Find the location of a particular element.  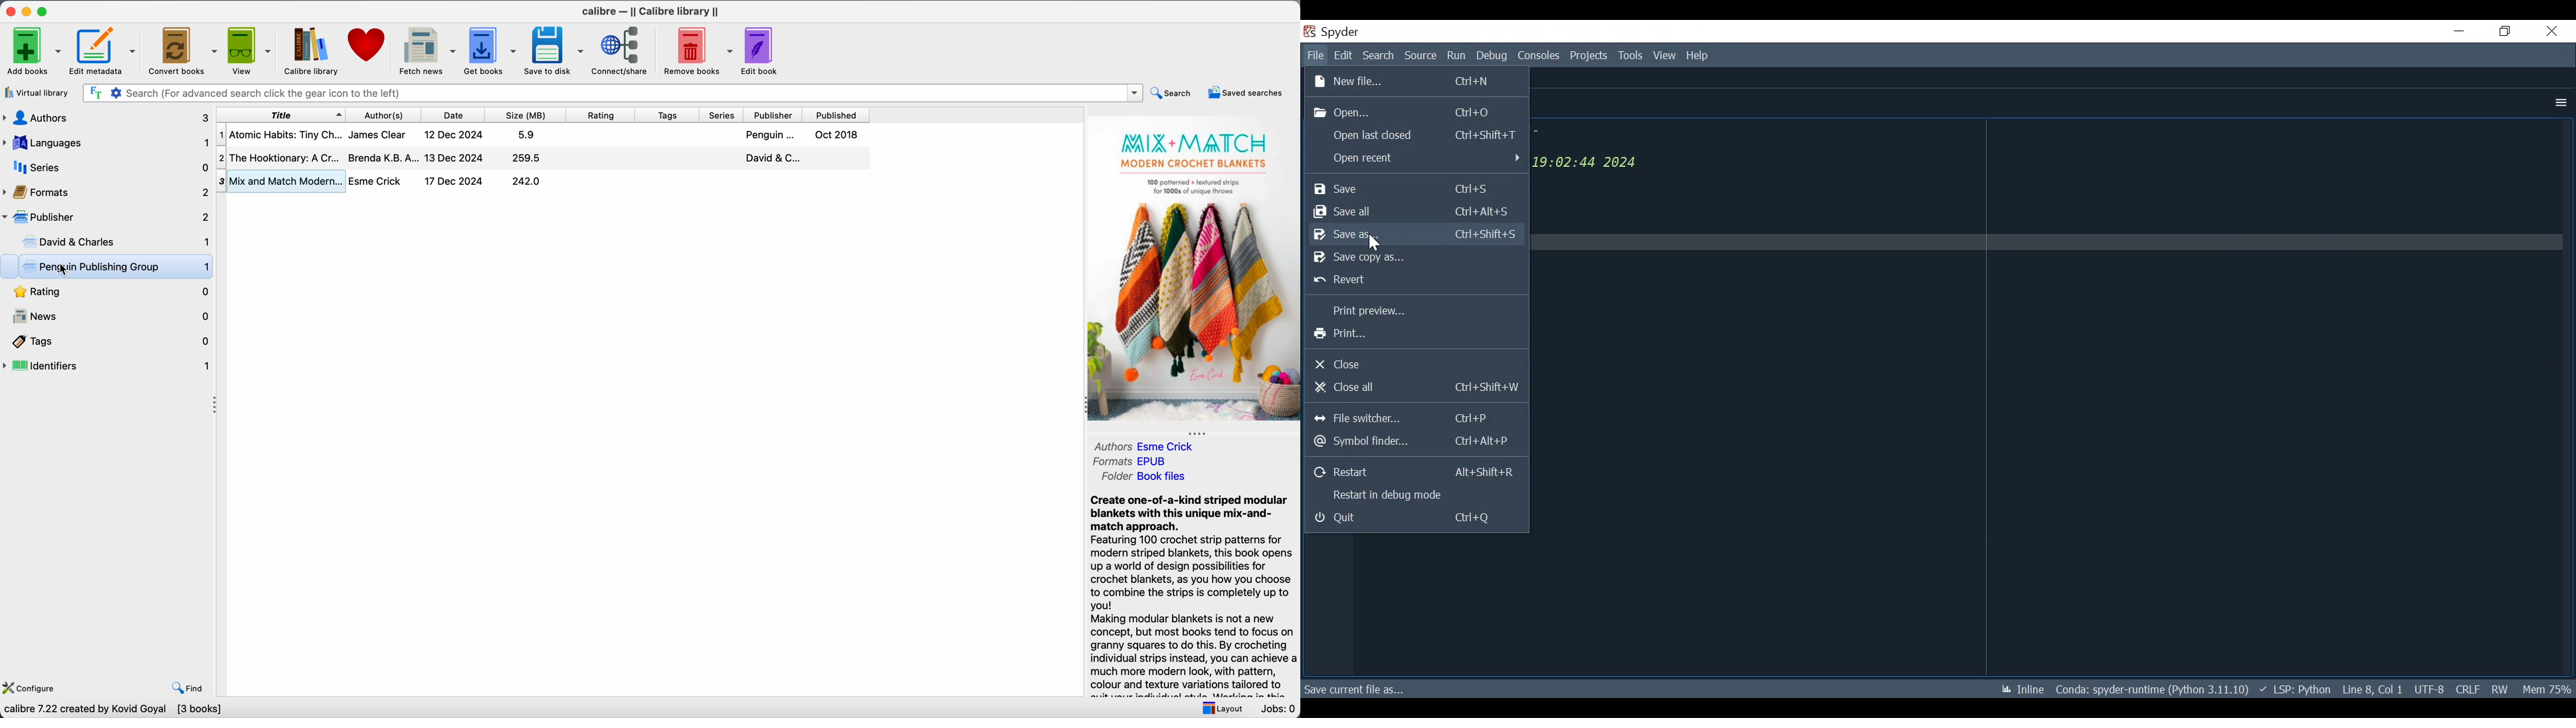

find is located at coordinates (189, 687).